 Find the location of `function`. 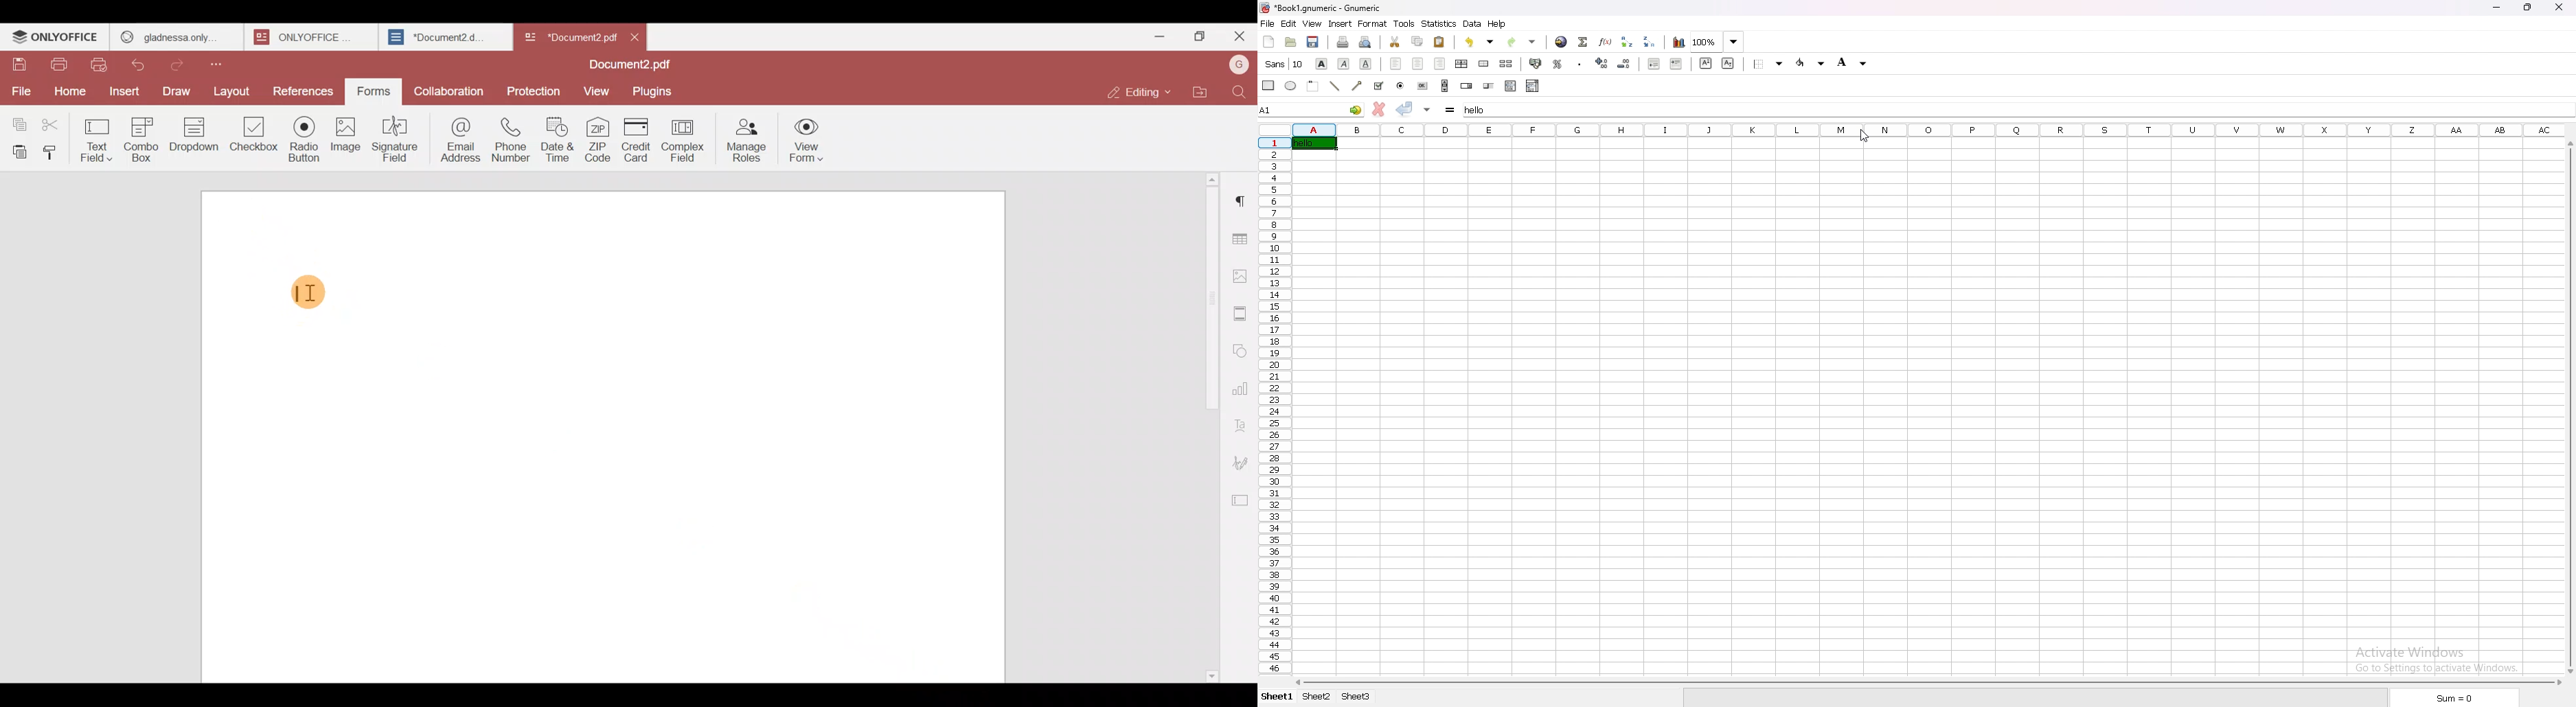

function is located at coordinates (1606, 42).